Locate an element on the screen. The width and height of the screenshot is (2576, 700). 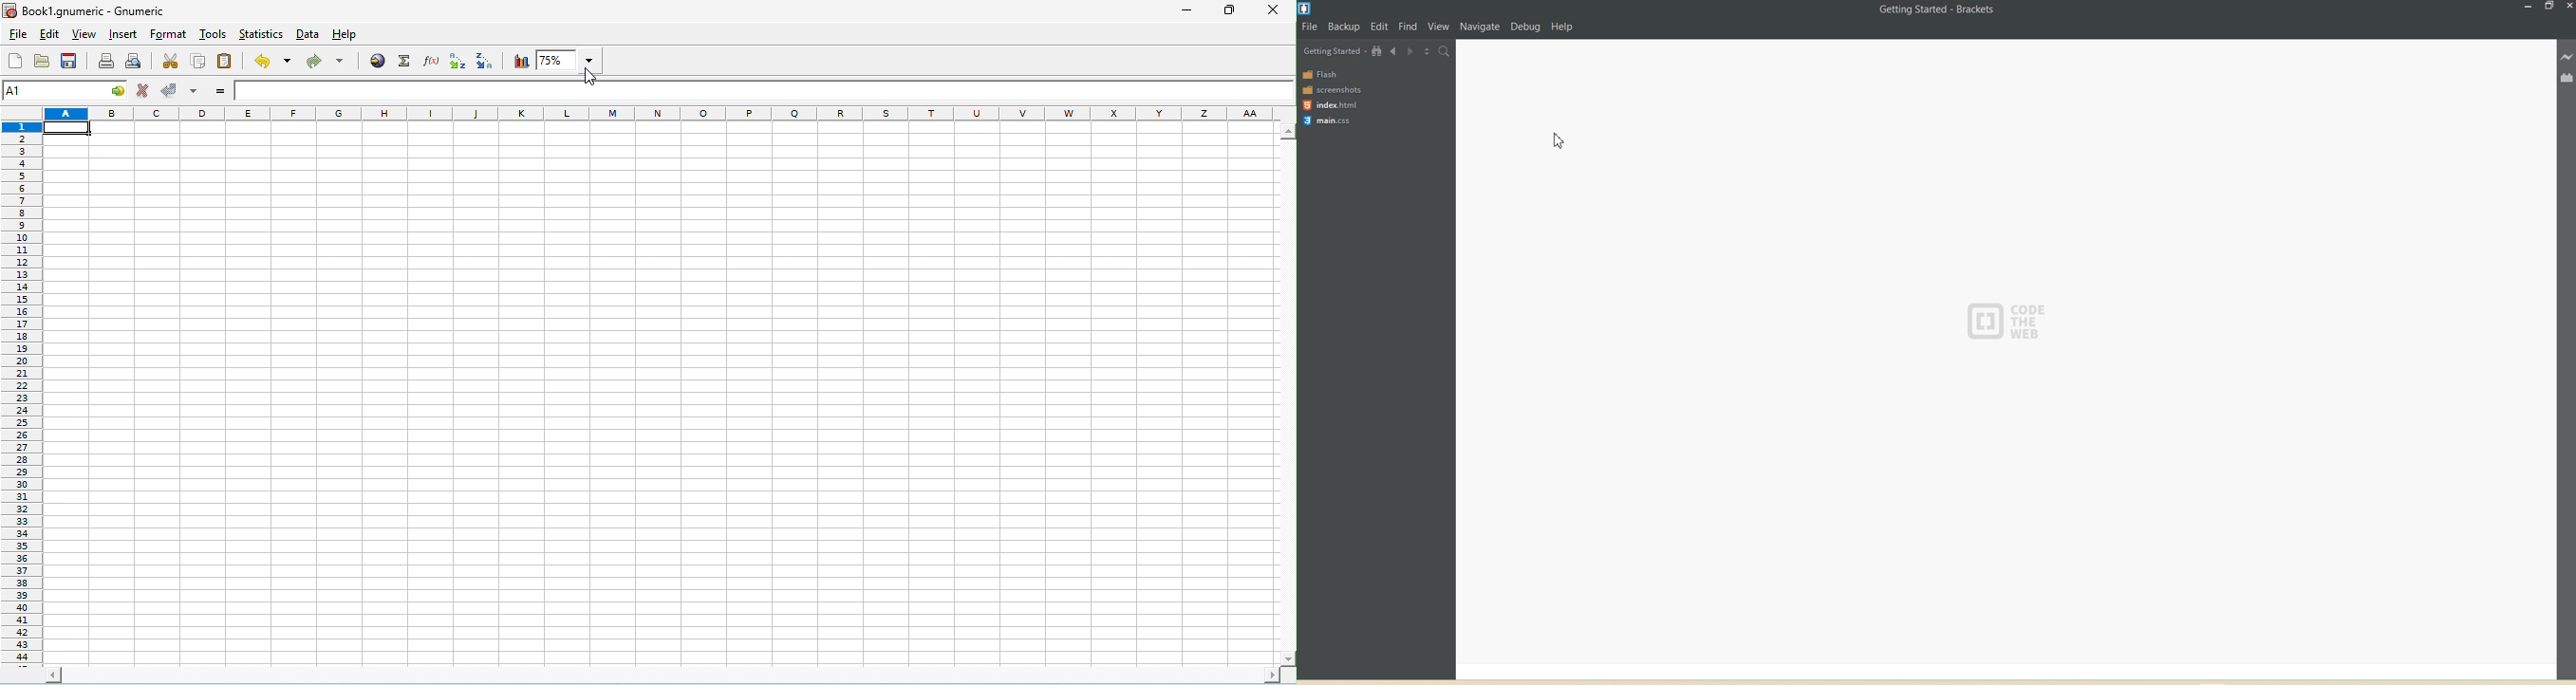
cursor is located at coordinates (591, 77).